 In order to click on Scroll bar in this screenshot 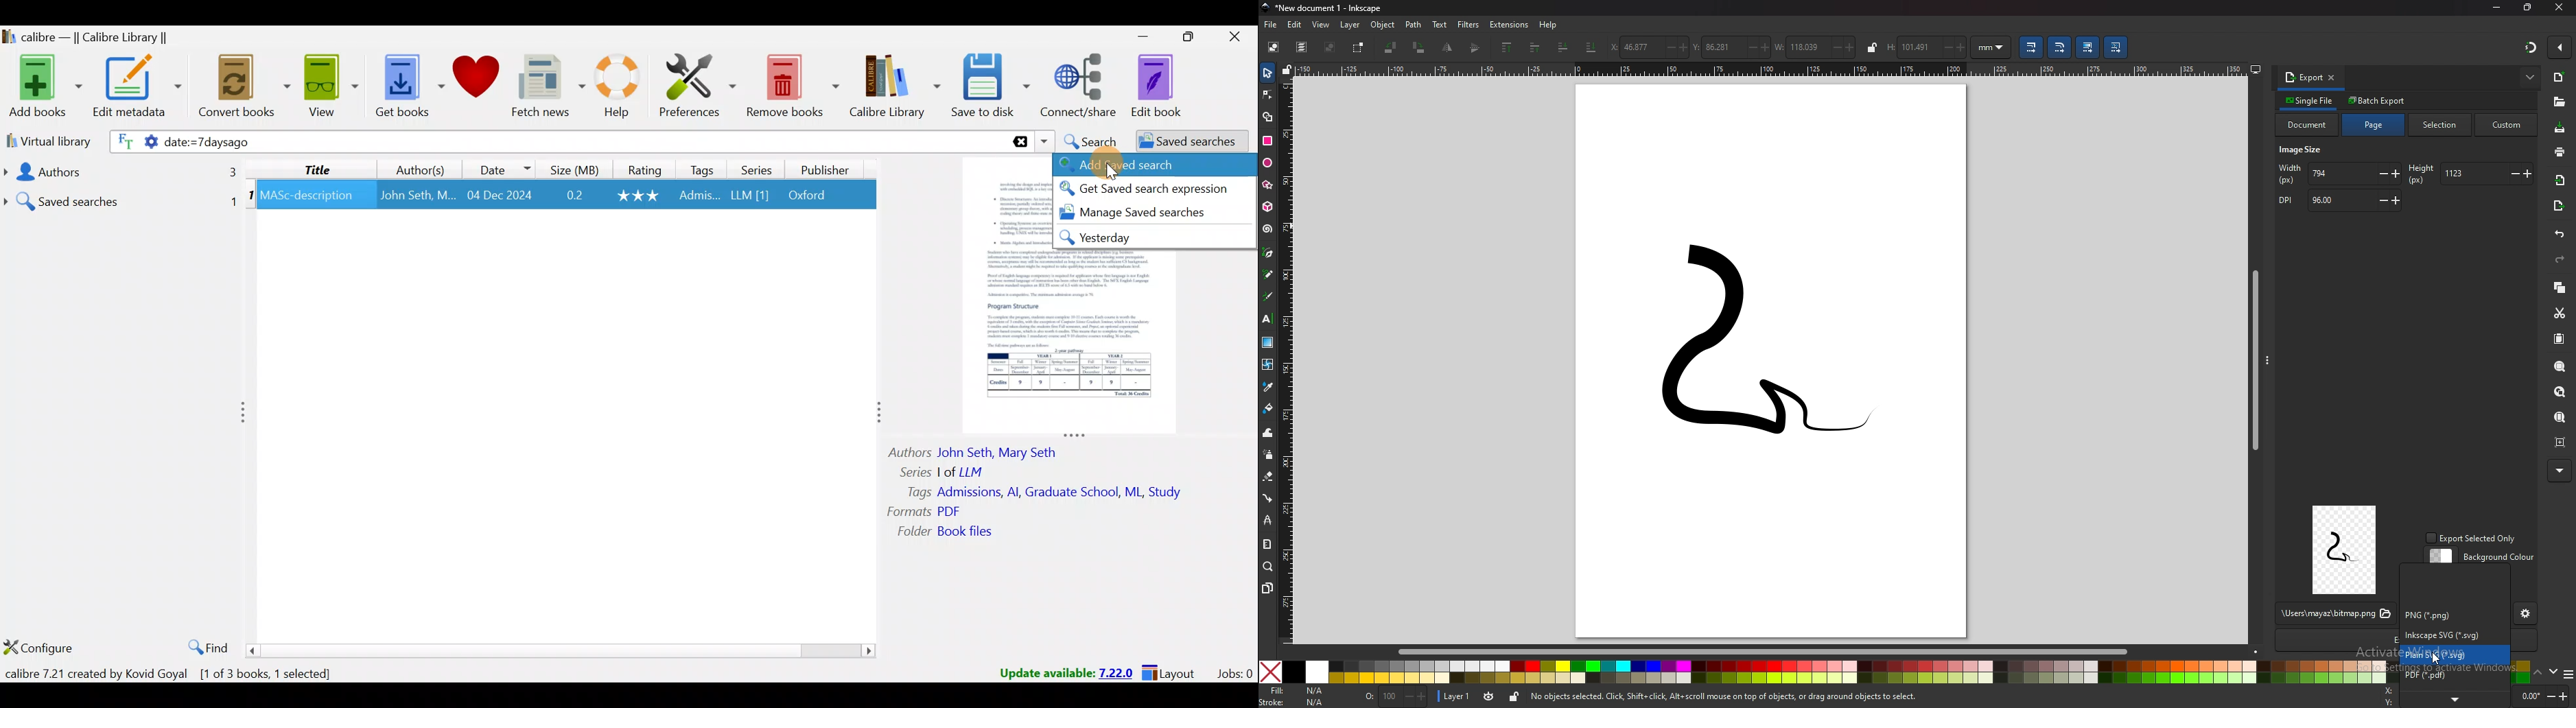, I will do `click(563, 650)`.